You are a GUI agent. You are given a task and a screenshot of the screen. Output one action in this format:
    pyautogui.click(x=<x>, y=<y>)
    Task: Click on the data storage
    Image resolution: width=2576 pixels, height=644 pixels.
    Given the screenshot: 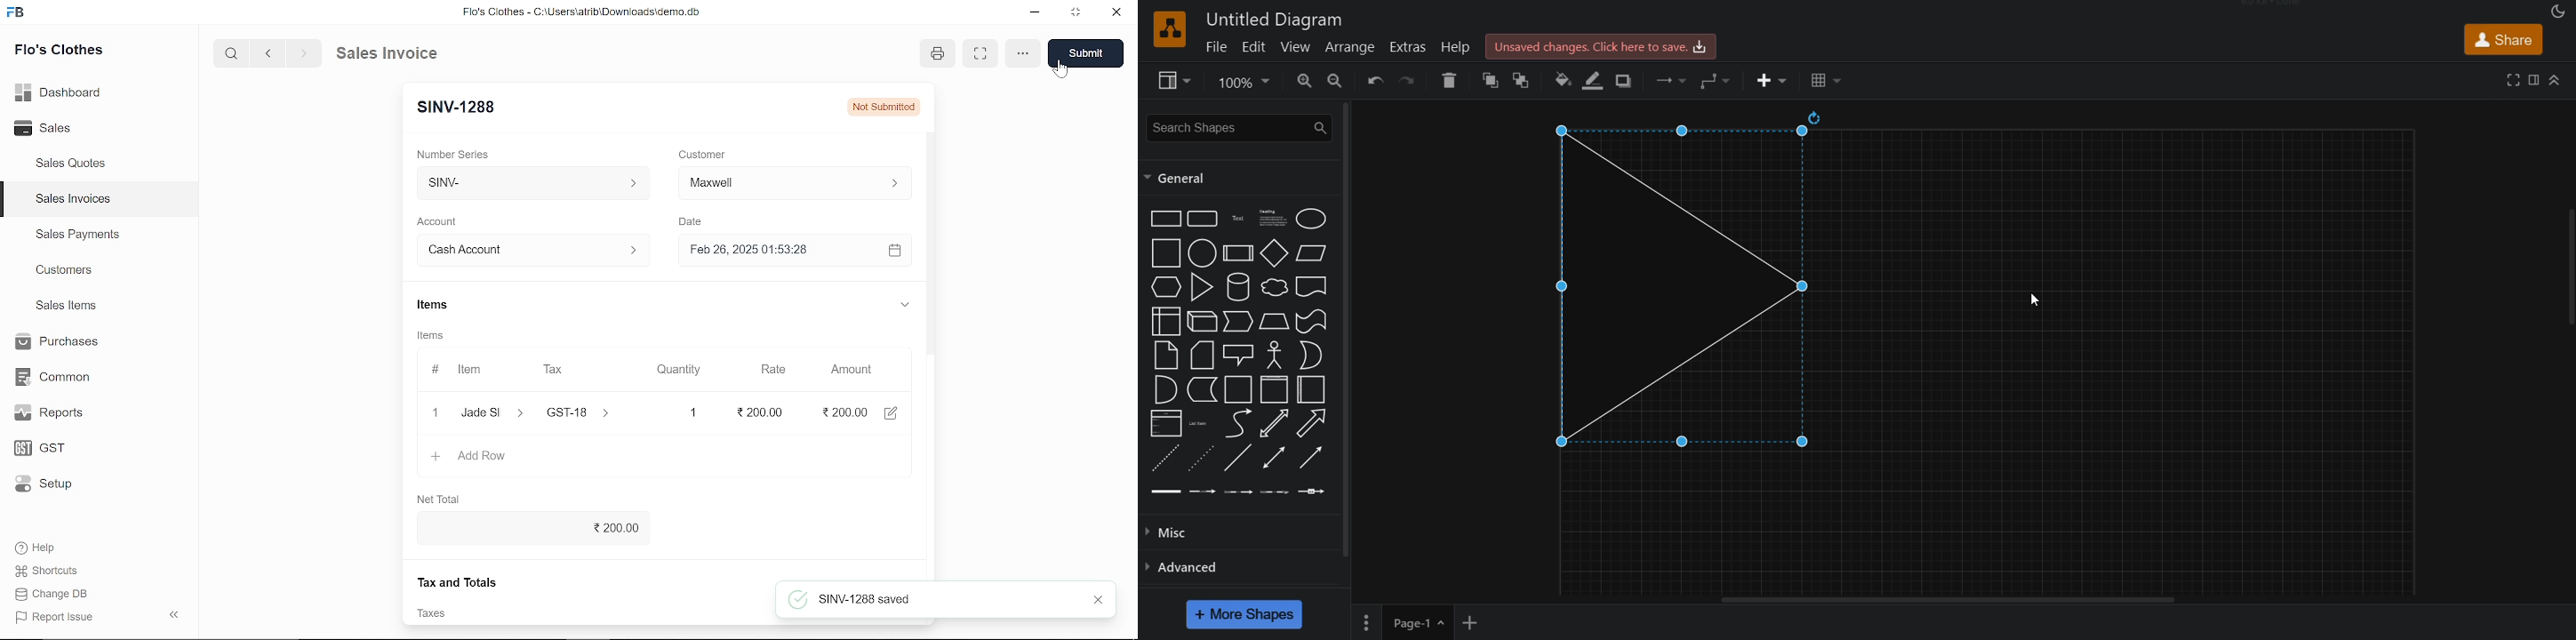 What is the action you would take?
    pyautogui.click(x=1199, y=390)
    